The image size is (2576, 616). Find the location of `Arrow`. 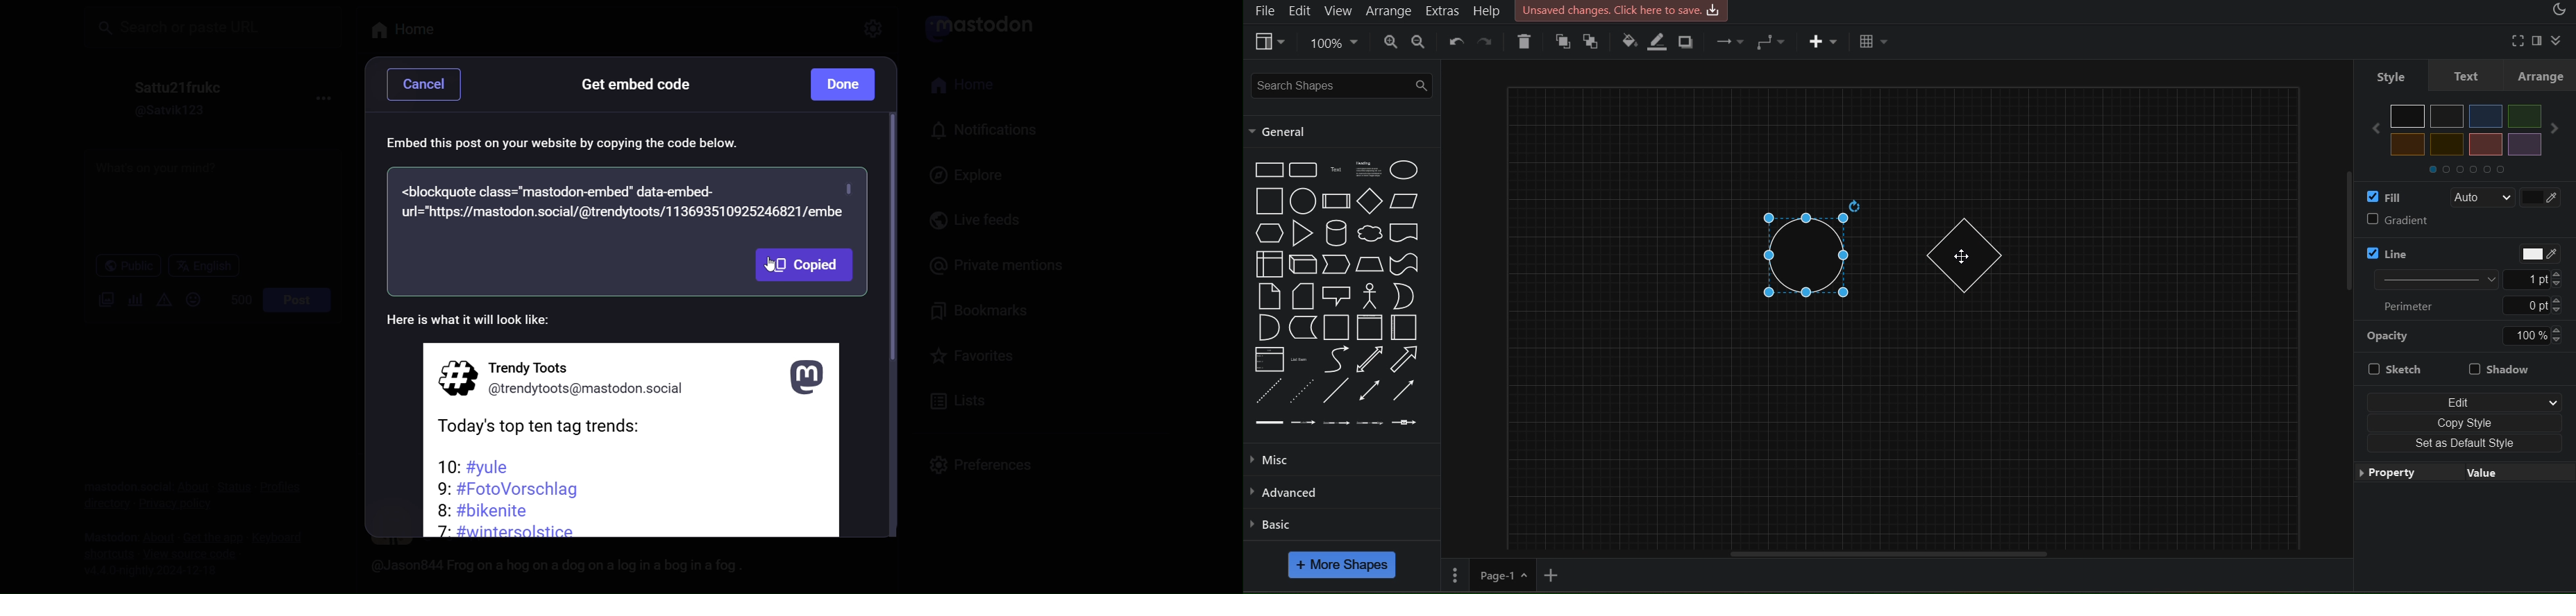

Arrow is located at coordinates (1406, 359).